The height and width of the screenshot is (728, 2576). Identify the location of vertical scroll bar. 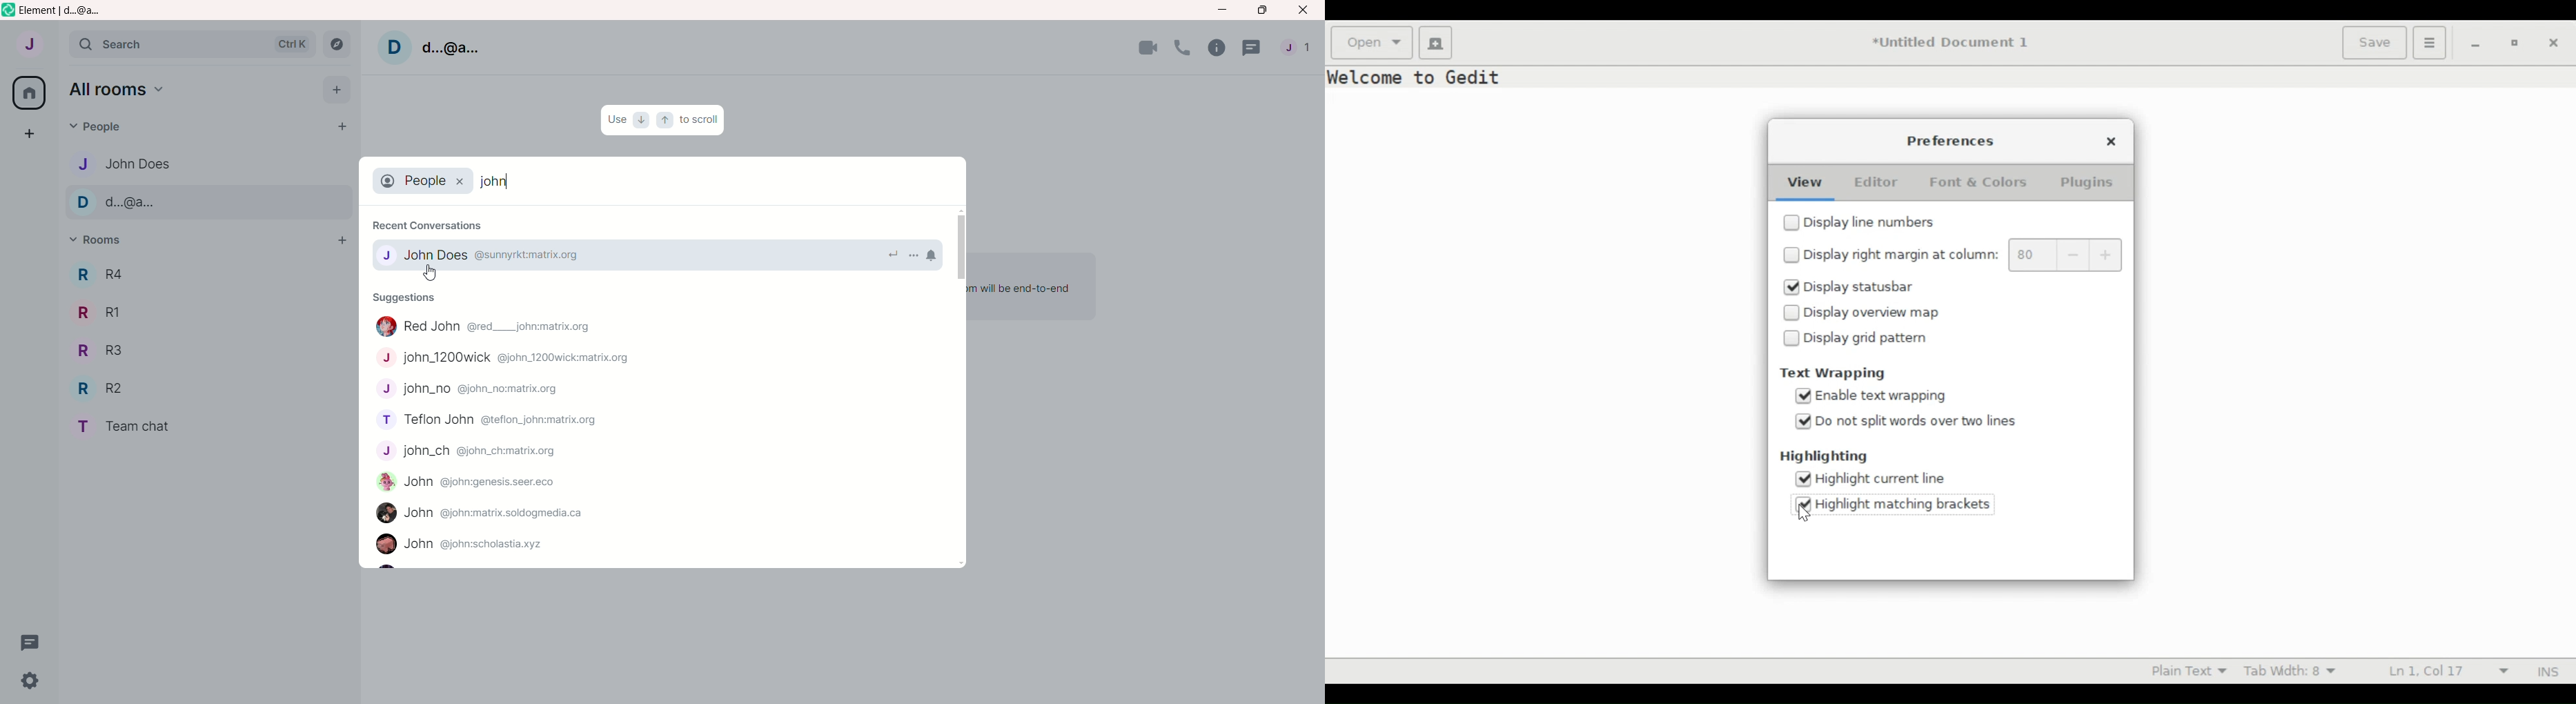
(958, 390).